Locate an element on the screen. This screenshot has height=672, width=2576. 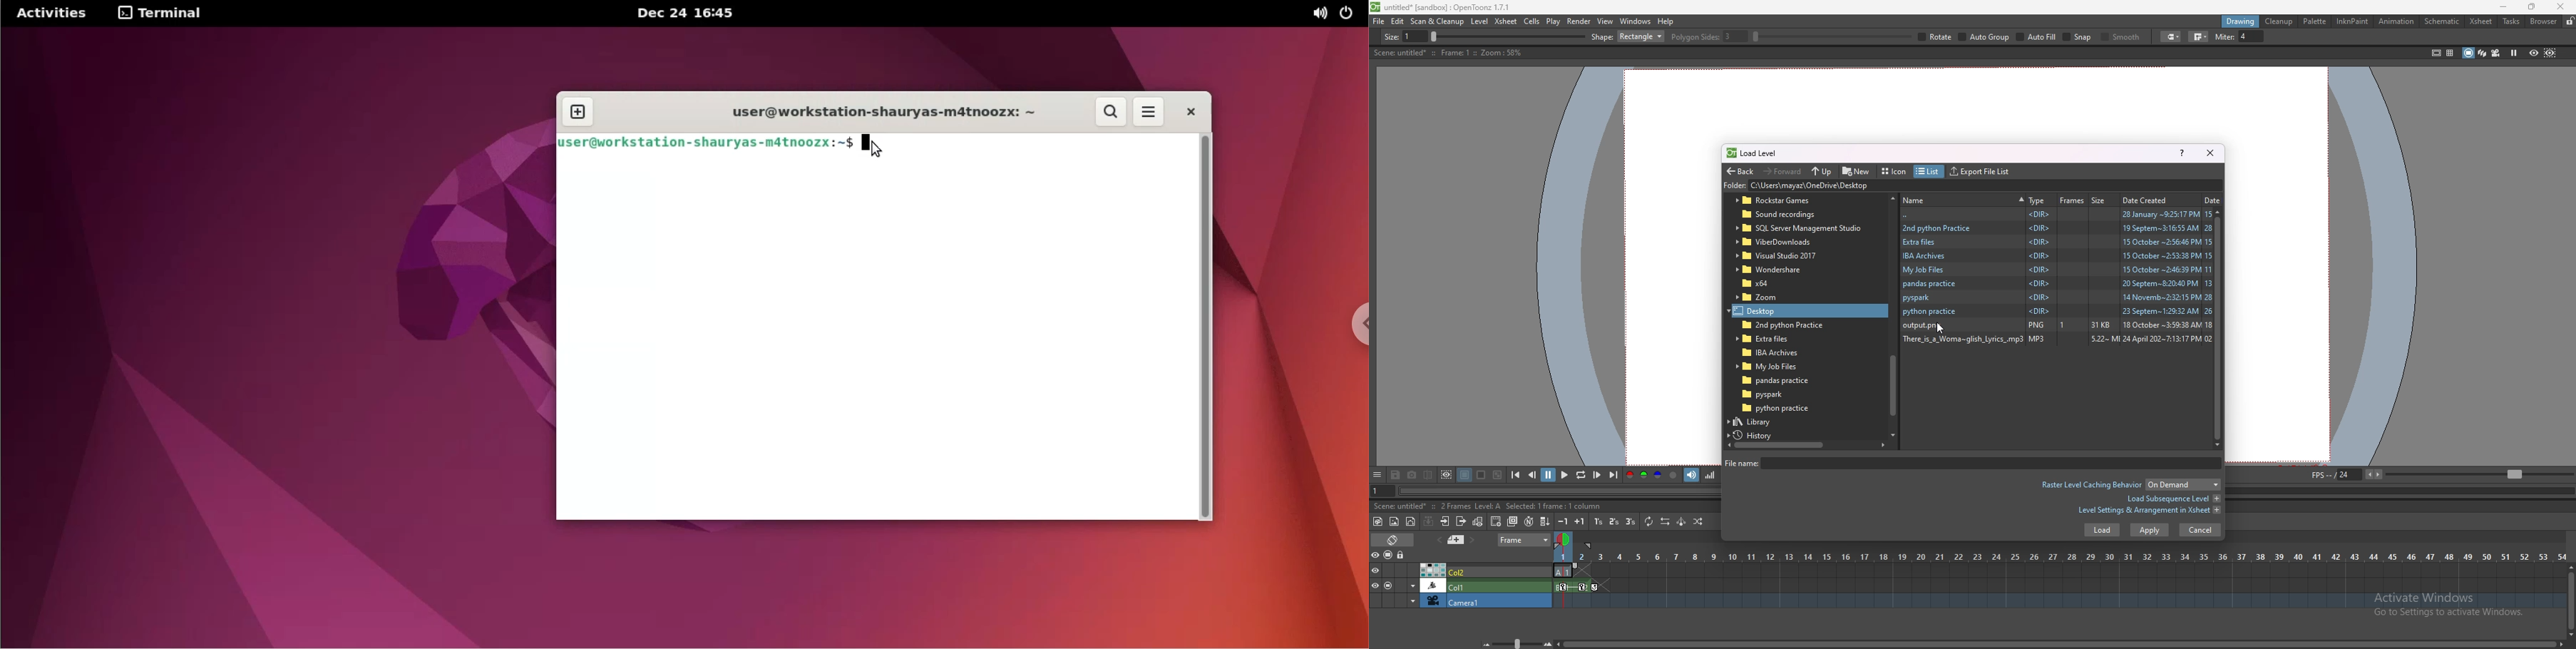
folder is located at coordinates (1767, 283).